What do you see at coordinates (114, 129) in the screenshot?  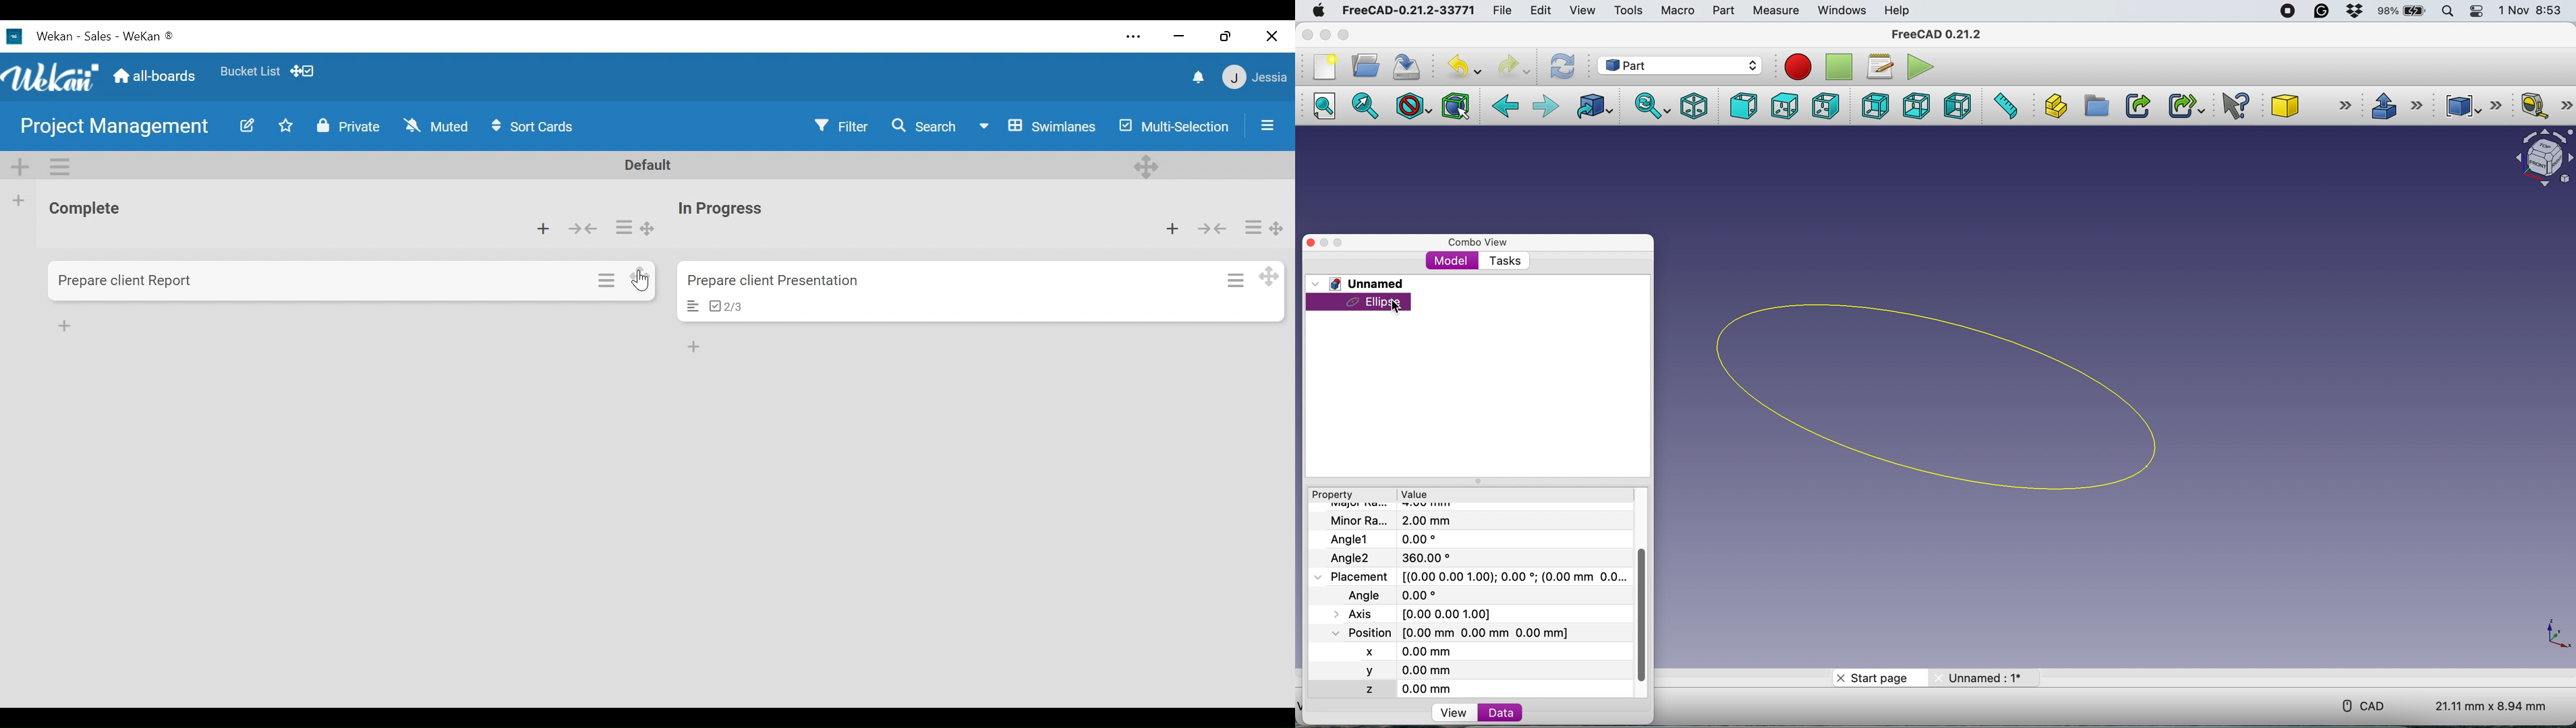 I see `Board Title` at bounding box center [114, 129].